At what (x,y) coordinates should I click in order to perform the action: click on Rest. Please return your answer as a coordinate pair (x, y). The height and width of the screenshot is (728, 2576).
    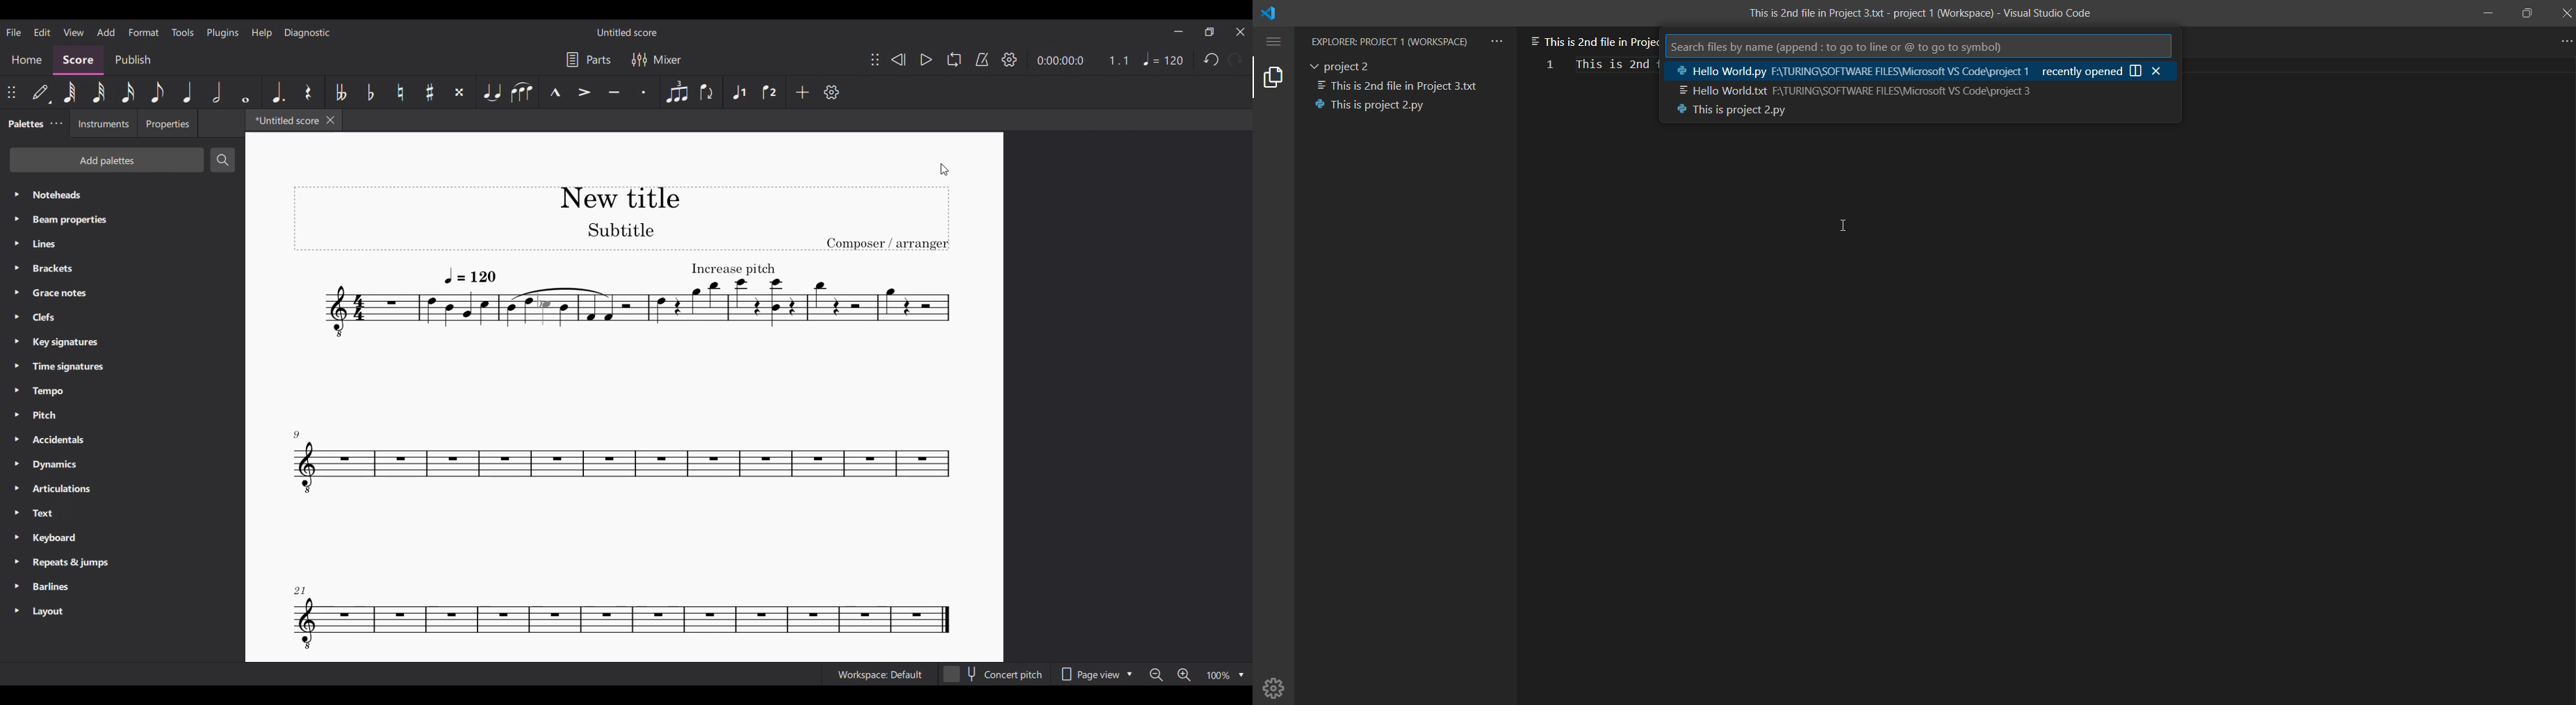
    Looking at the image, I should click on (309, 92).